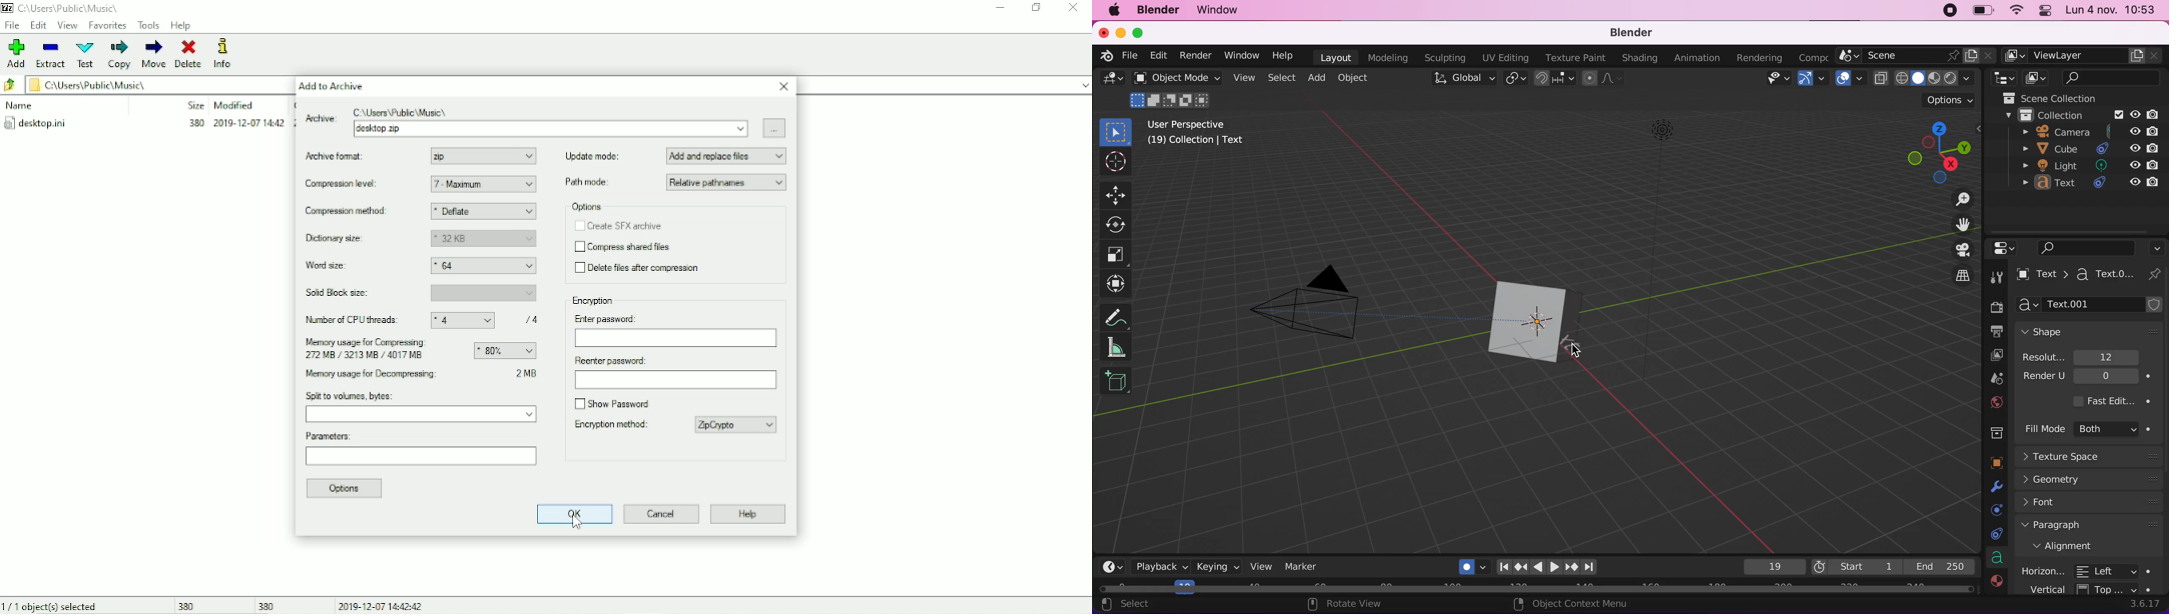  Describe the element at coordinates (2075, 276) in the screenshot. I see `text` at that location.